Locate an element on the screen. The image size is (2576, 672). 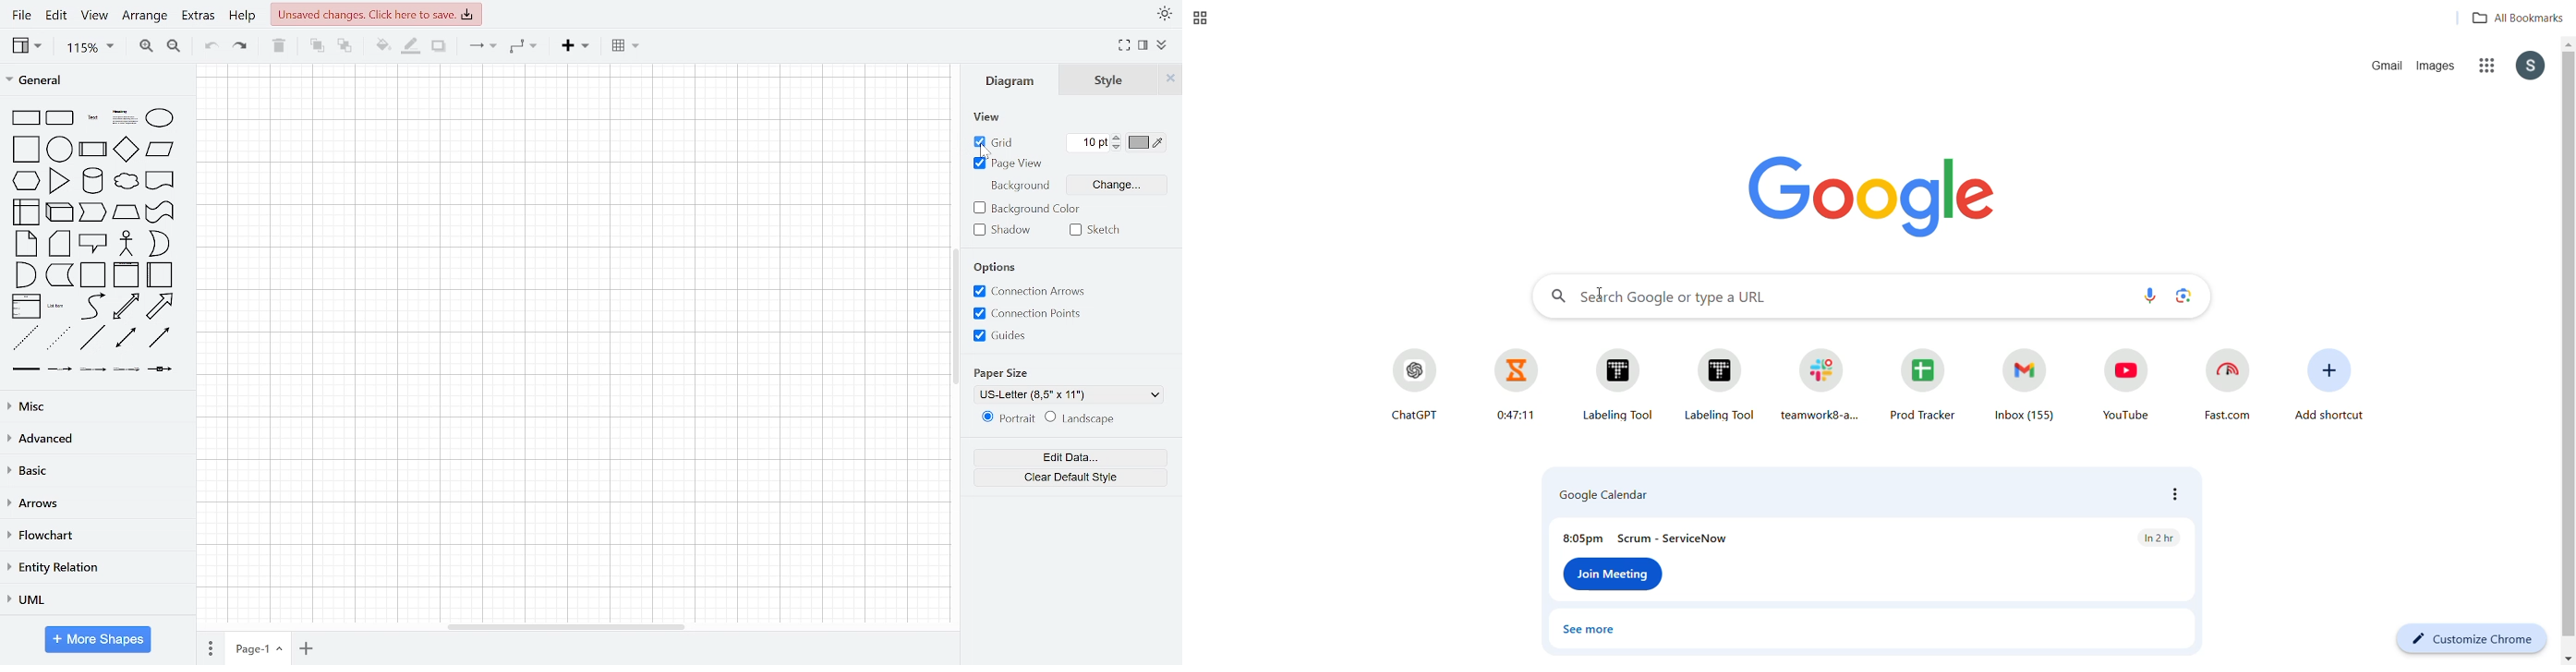
grid color is located at coordinates (1148, 143).